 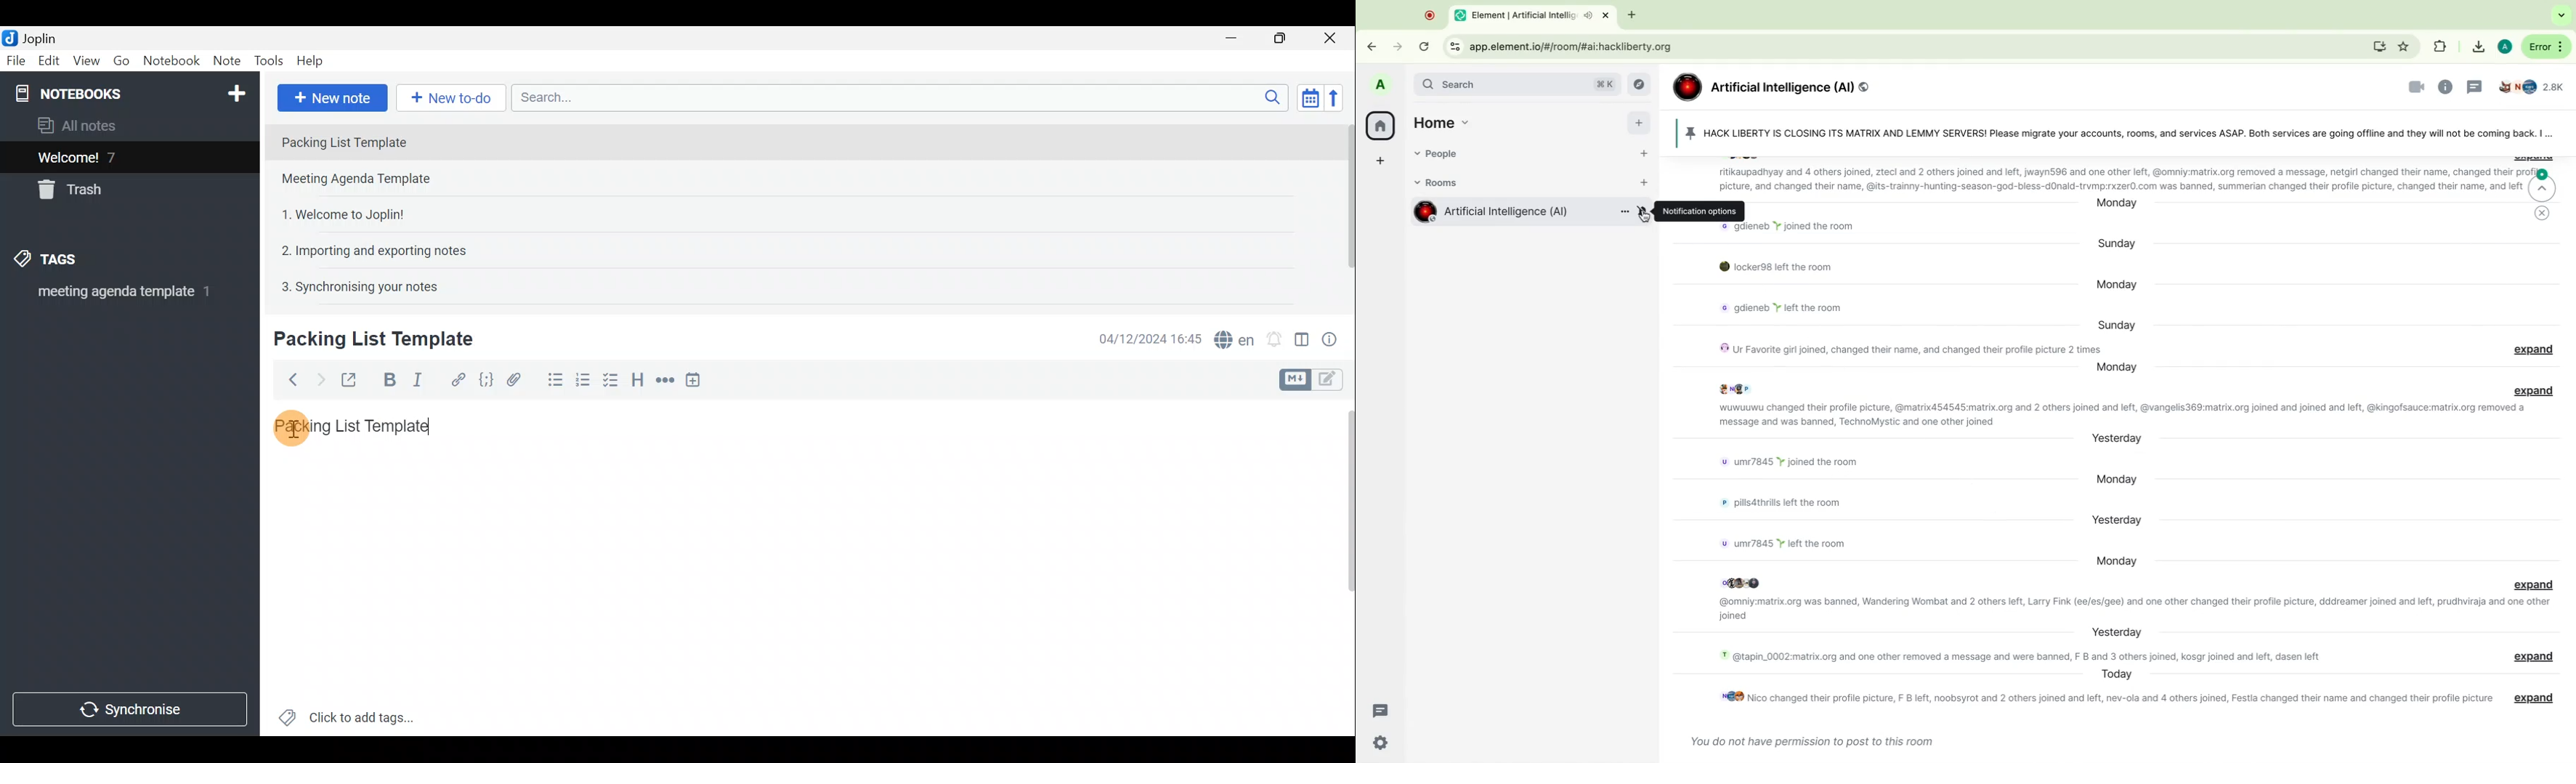 I want to click on install elements, so click(x=2378, y=47).